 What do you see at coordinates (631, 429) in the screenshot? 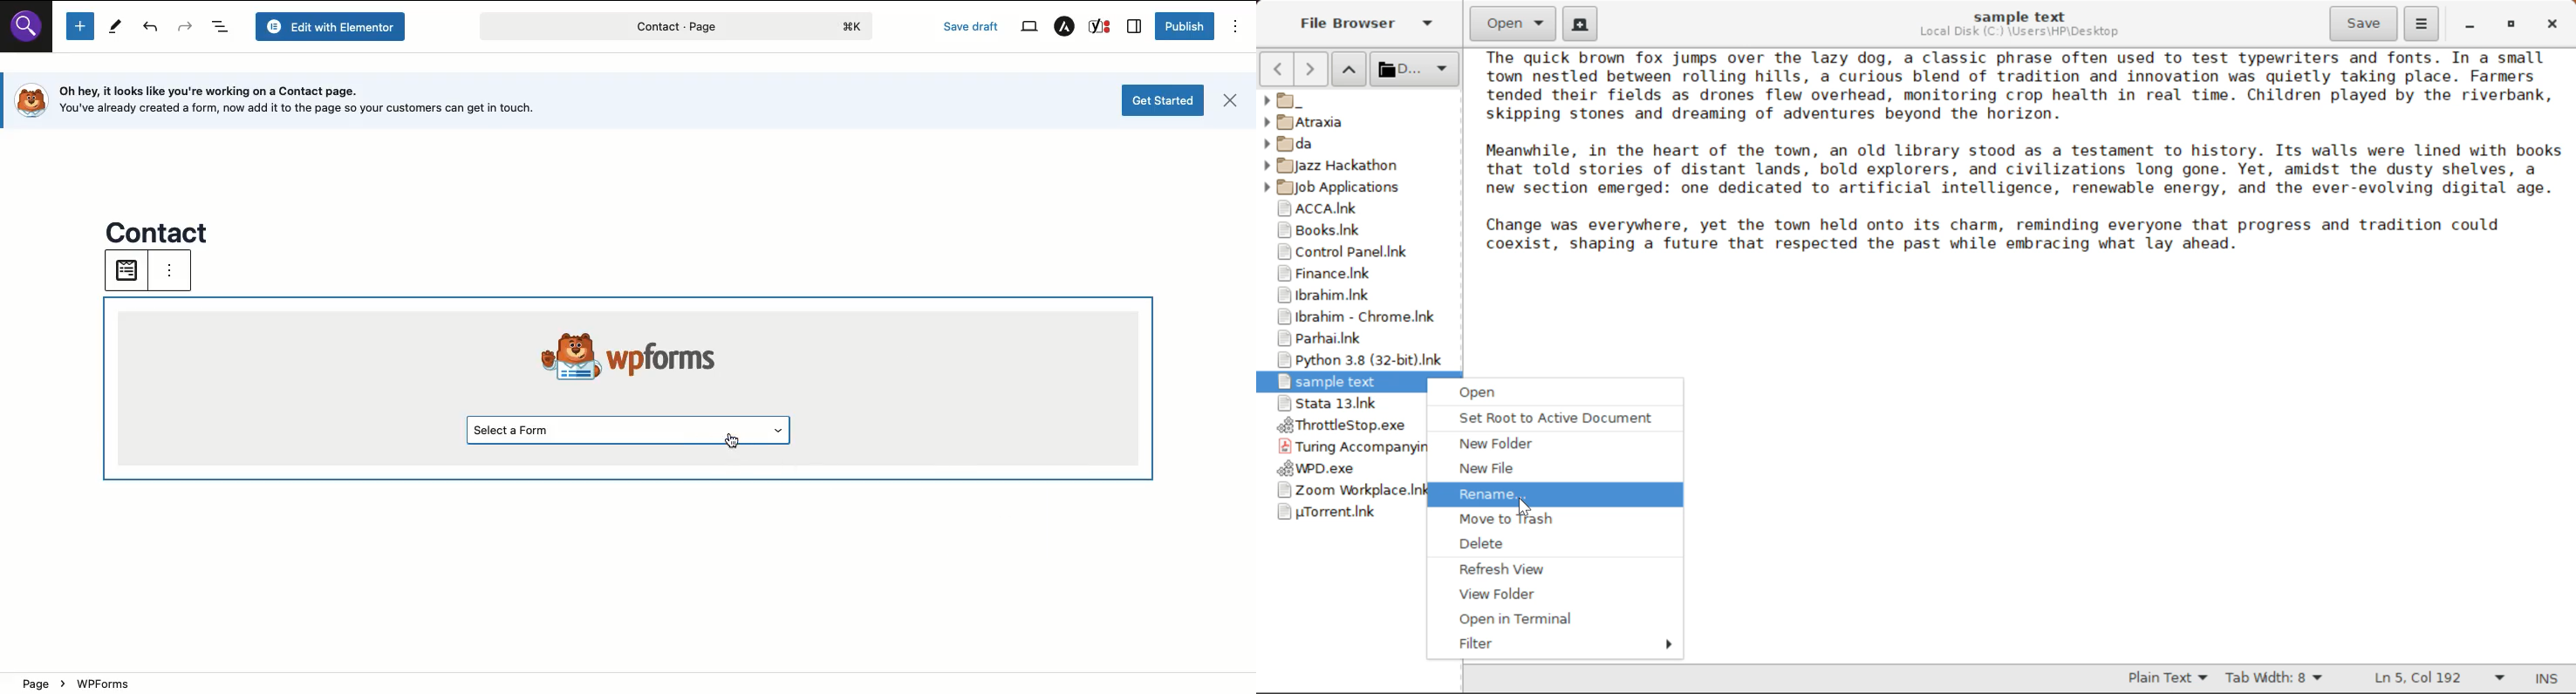
I see `Select a form` at bounding box center [631, 429].